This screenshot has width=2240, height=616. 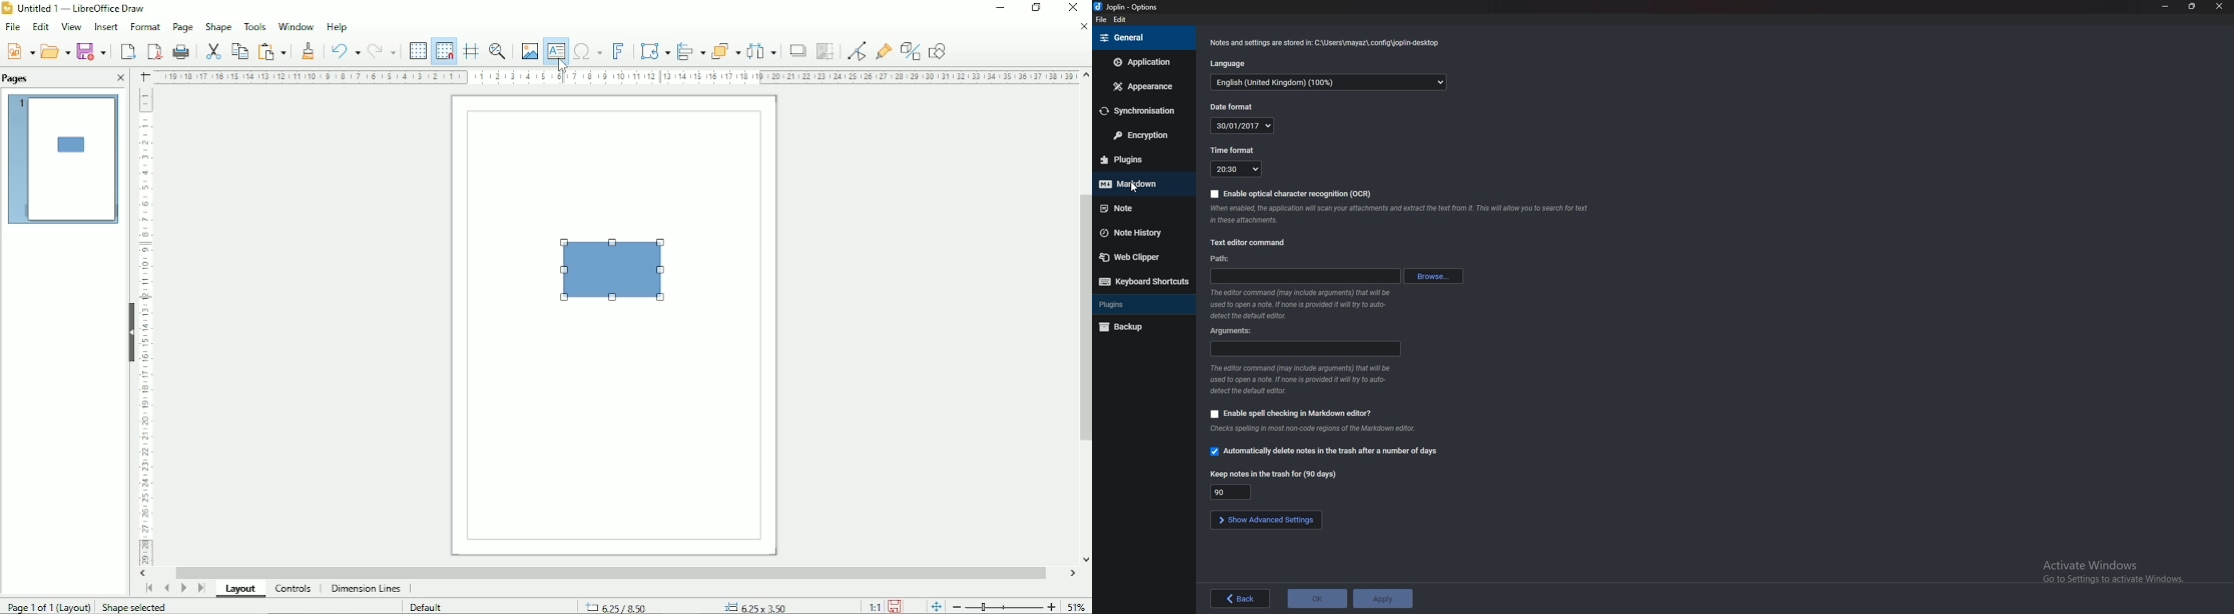 What do you see at coordinates (1143, 206) in the screenshot?
I see `note` at bounding box center [1143, 206].